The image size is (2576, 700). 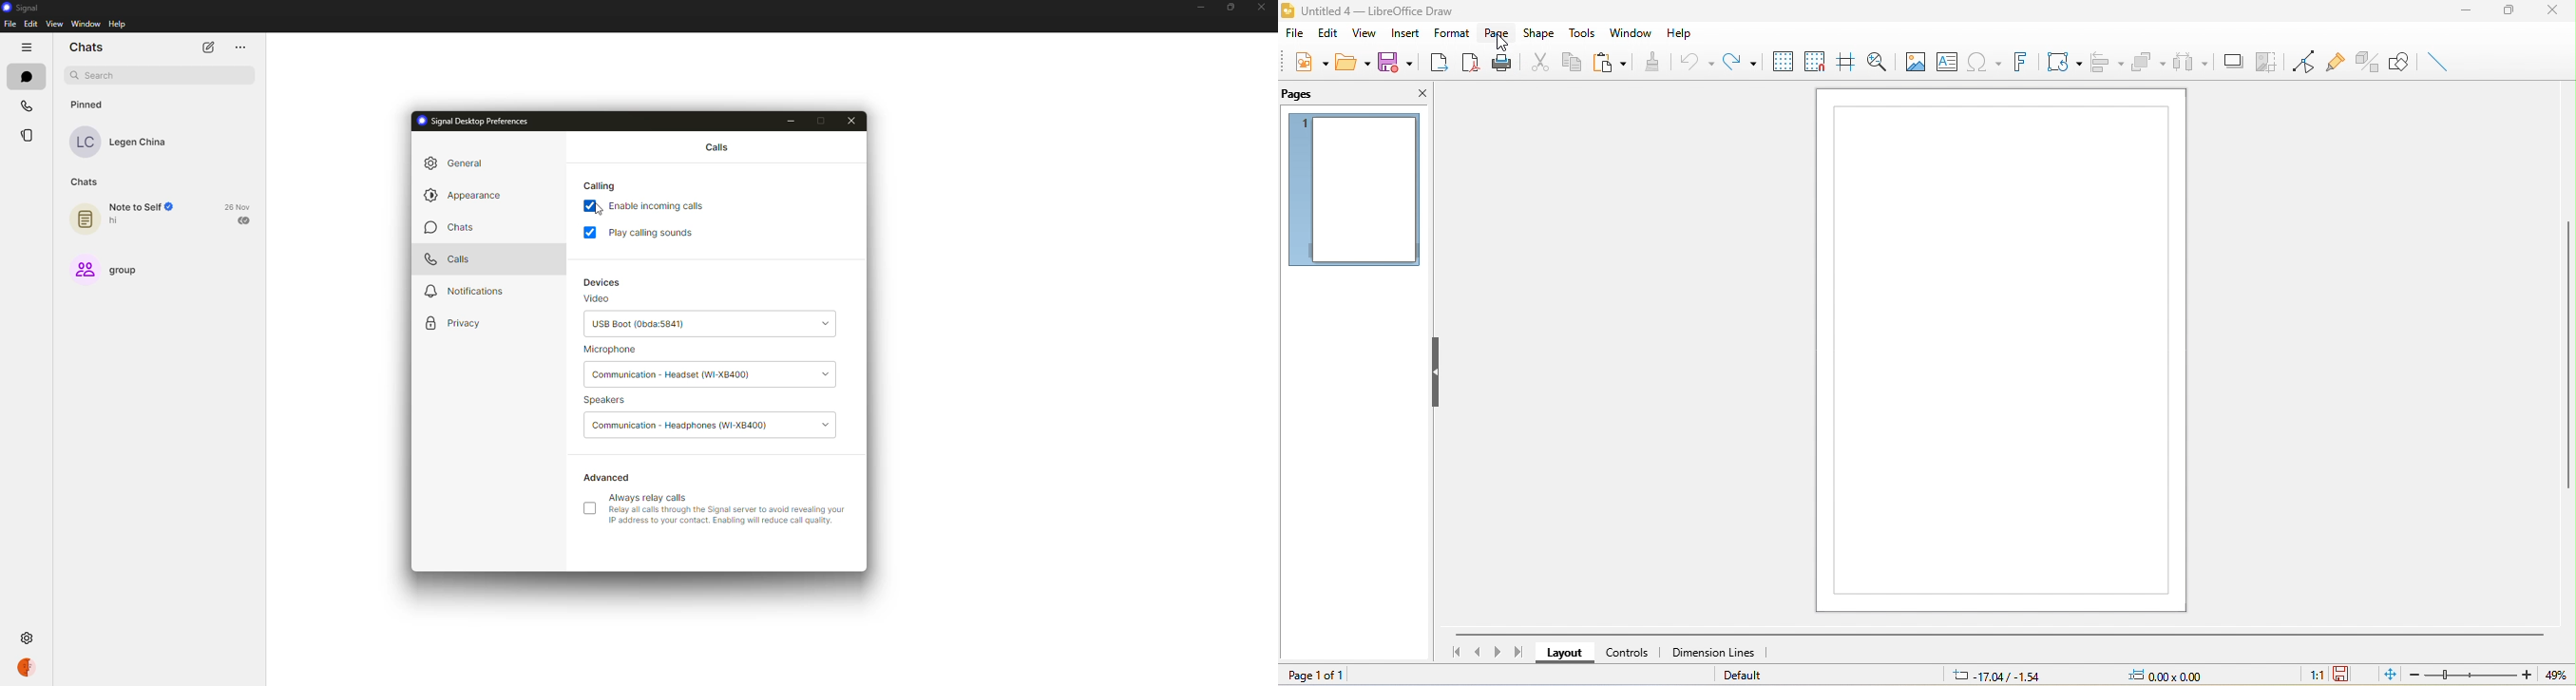 What do you see at coordinates (1878, 61) in the screenshot?
I see `zoom and pan` at bounding box center [1878, 61].